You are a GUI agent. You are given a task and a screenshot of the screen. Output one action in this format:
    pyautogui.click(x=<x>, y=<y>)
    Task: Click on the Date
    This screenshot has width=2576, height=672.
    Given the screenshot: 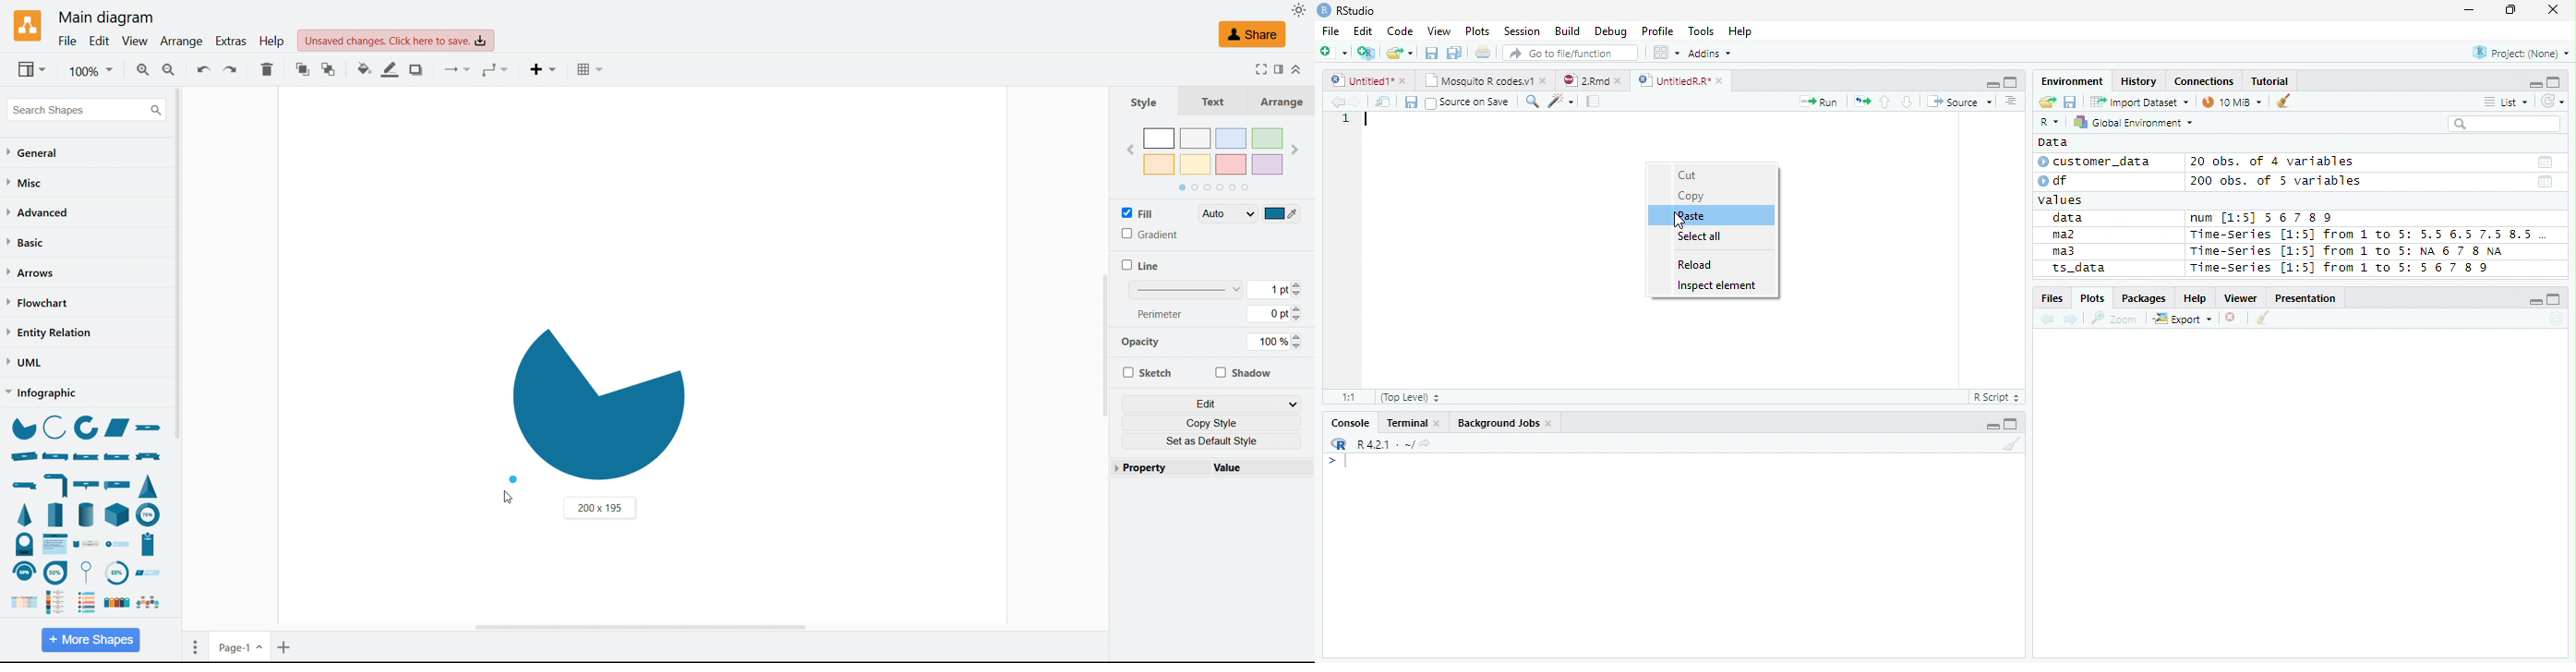 What is the action you would take?
    pyautogui.click(x=2544, y=163)
    